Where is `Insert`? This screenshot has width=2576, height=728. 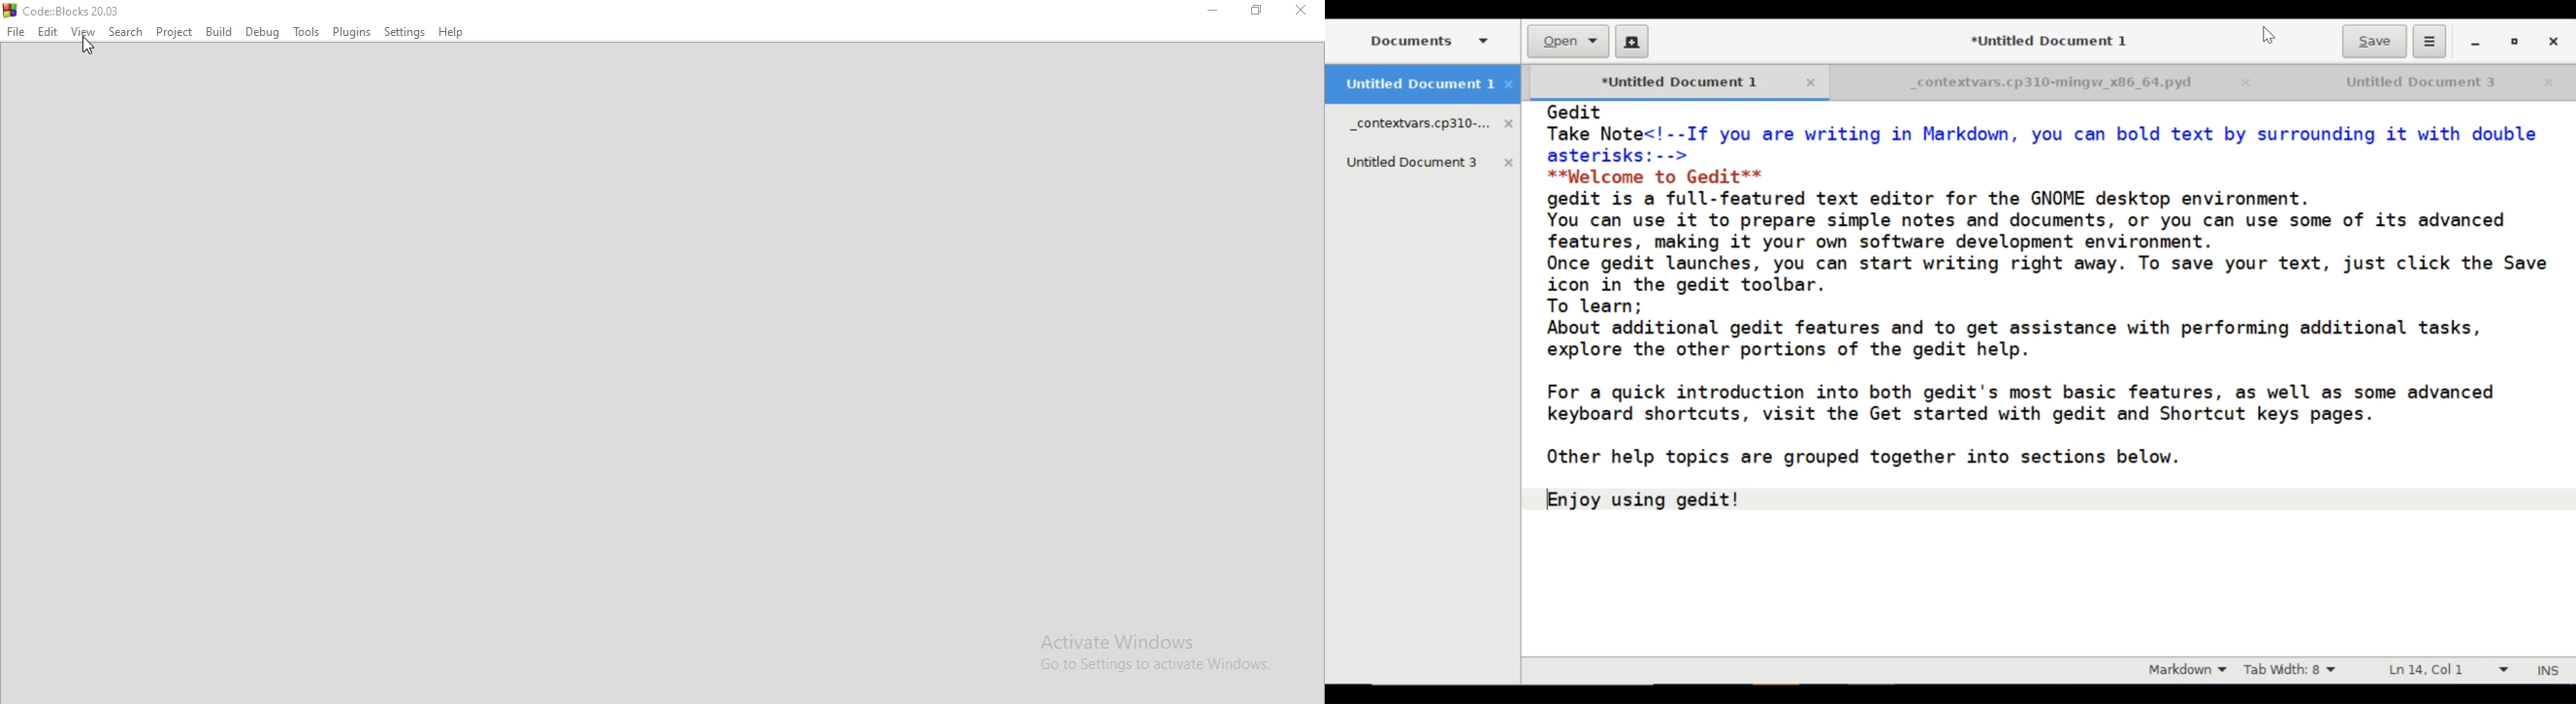
Insert is located at coordinates (2547, 670).